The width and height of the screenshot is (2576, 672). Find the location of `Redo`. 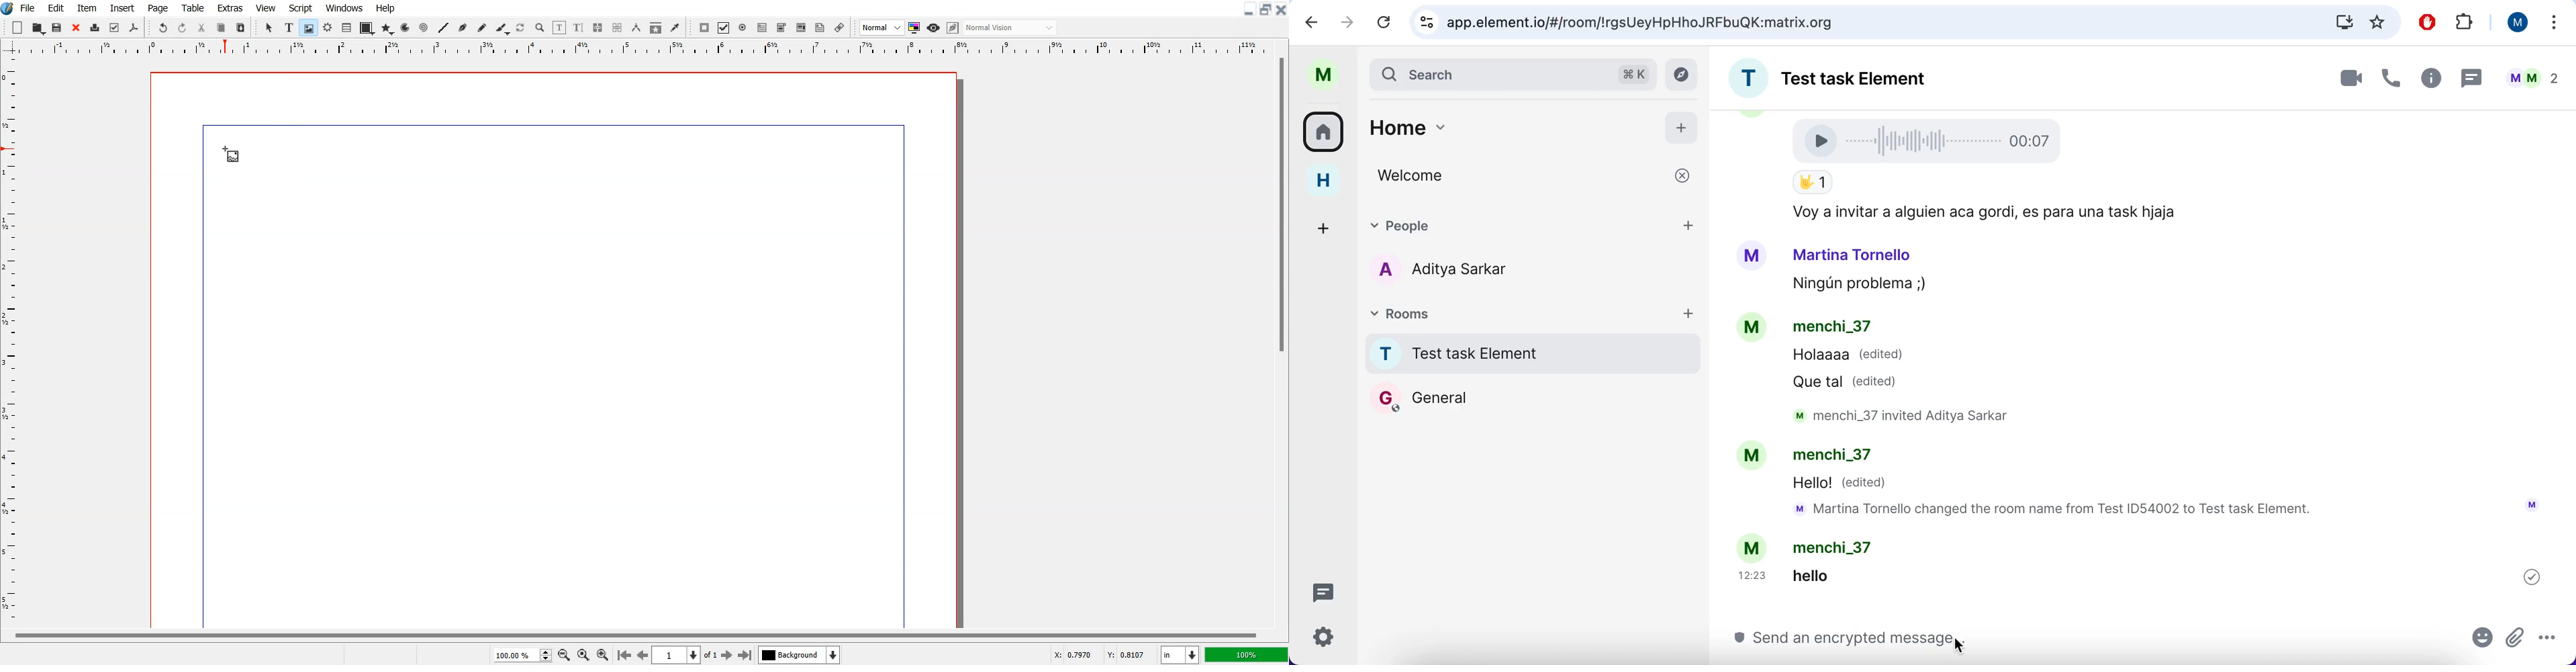

Redo is located at coordinates (182, 27).